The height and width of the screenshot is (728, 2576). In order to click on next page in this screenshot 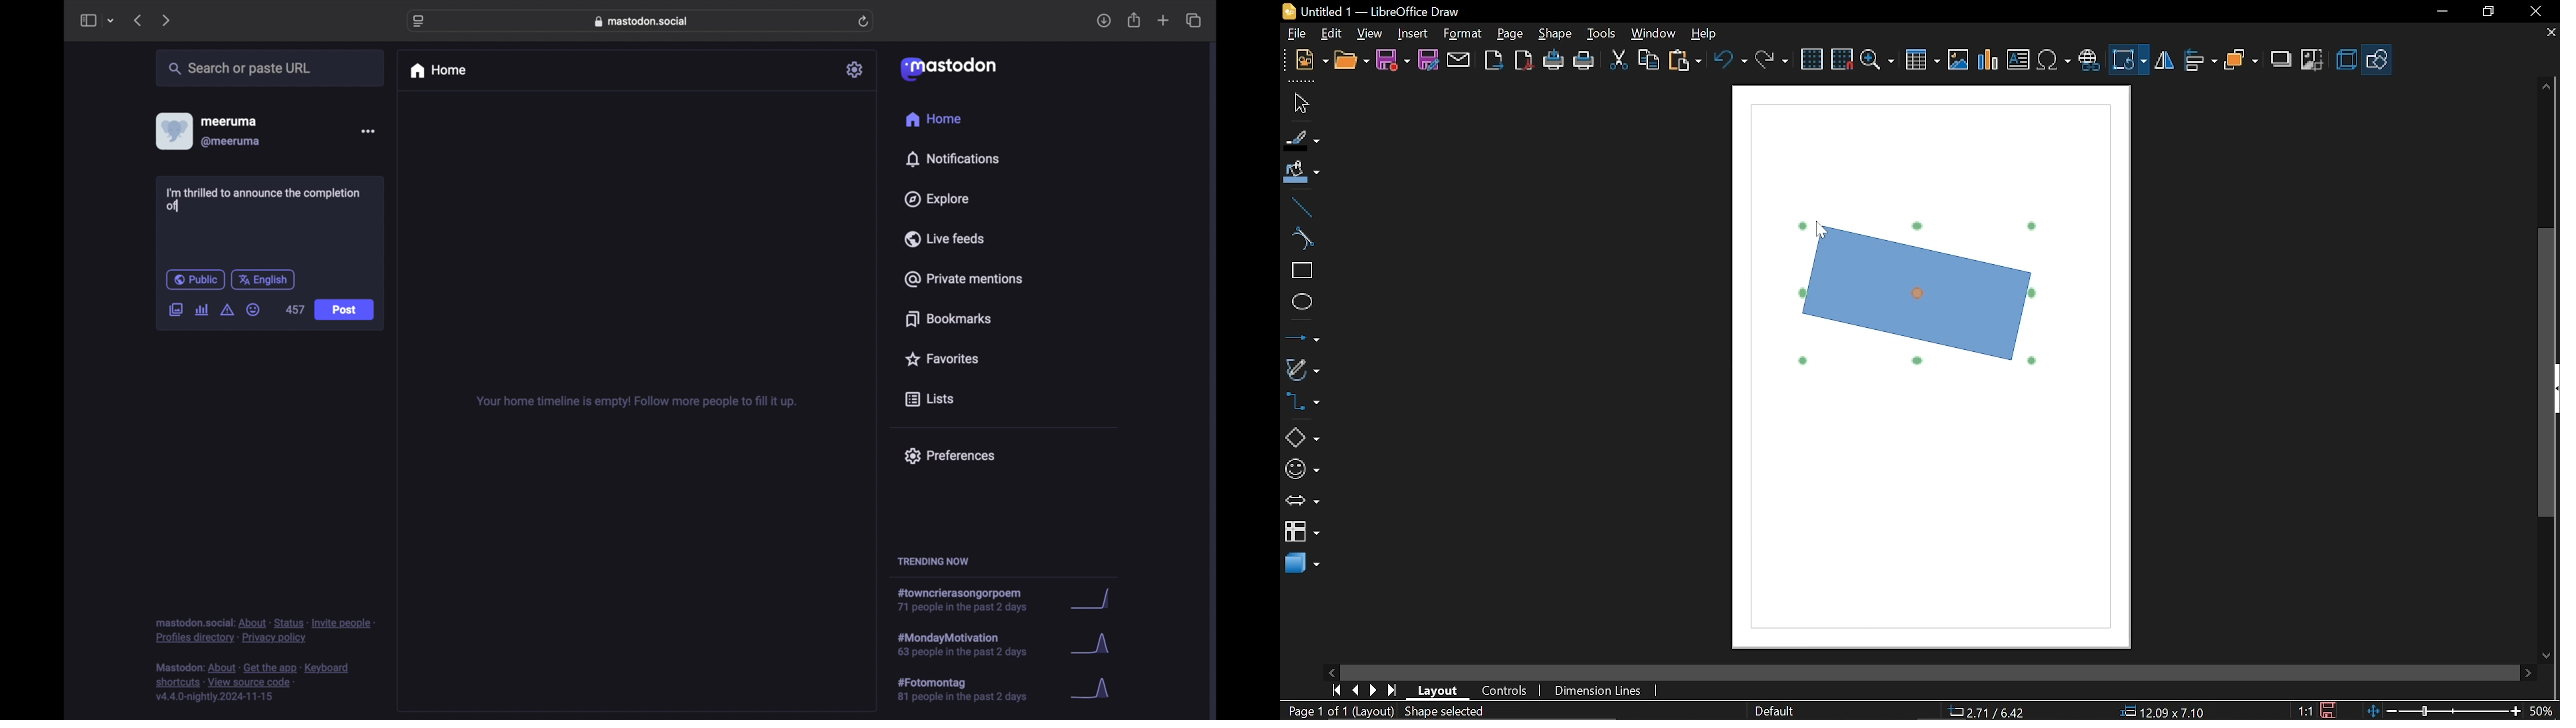, I will do `click(1374, 691)`.